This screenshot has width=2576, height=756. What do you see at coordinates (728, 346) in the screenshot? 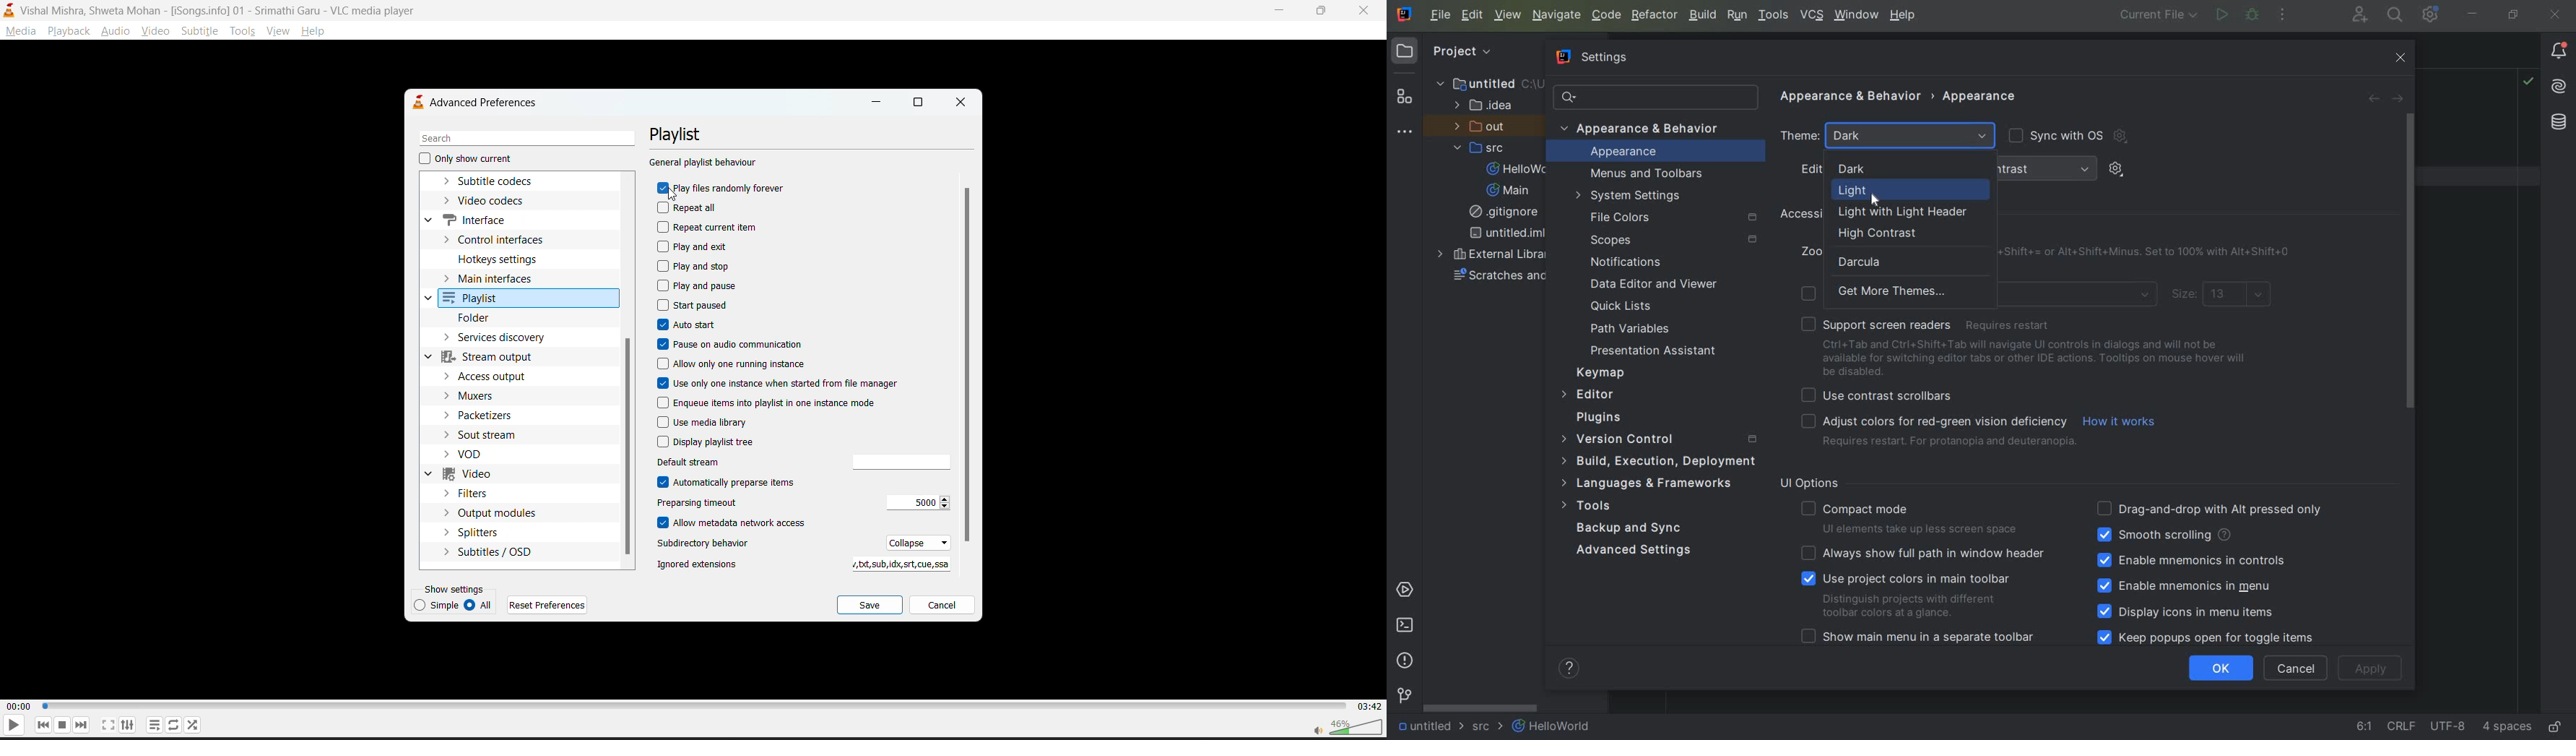
I see `pause on audio communication` at bounding box center [728, 346].